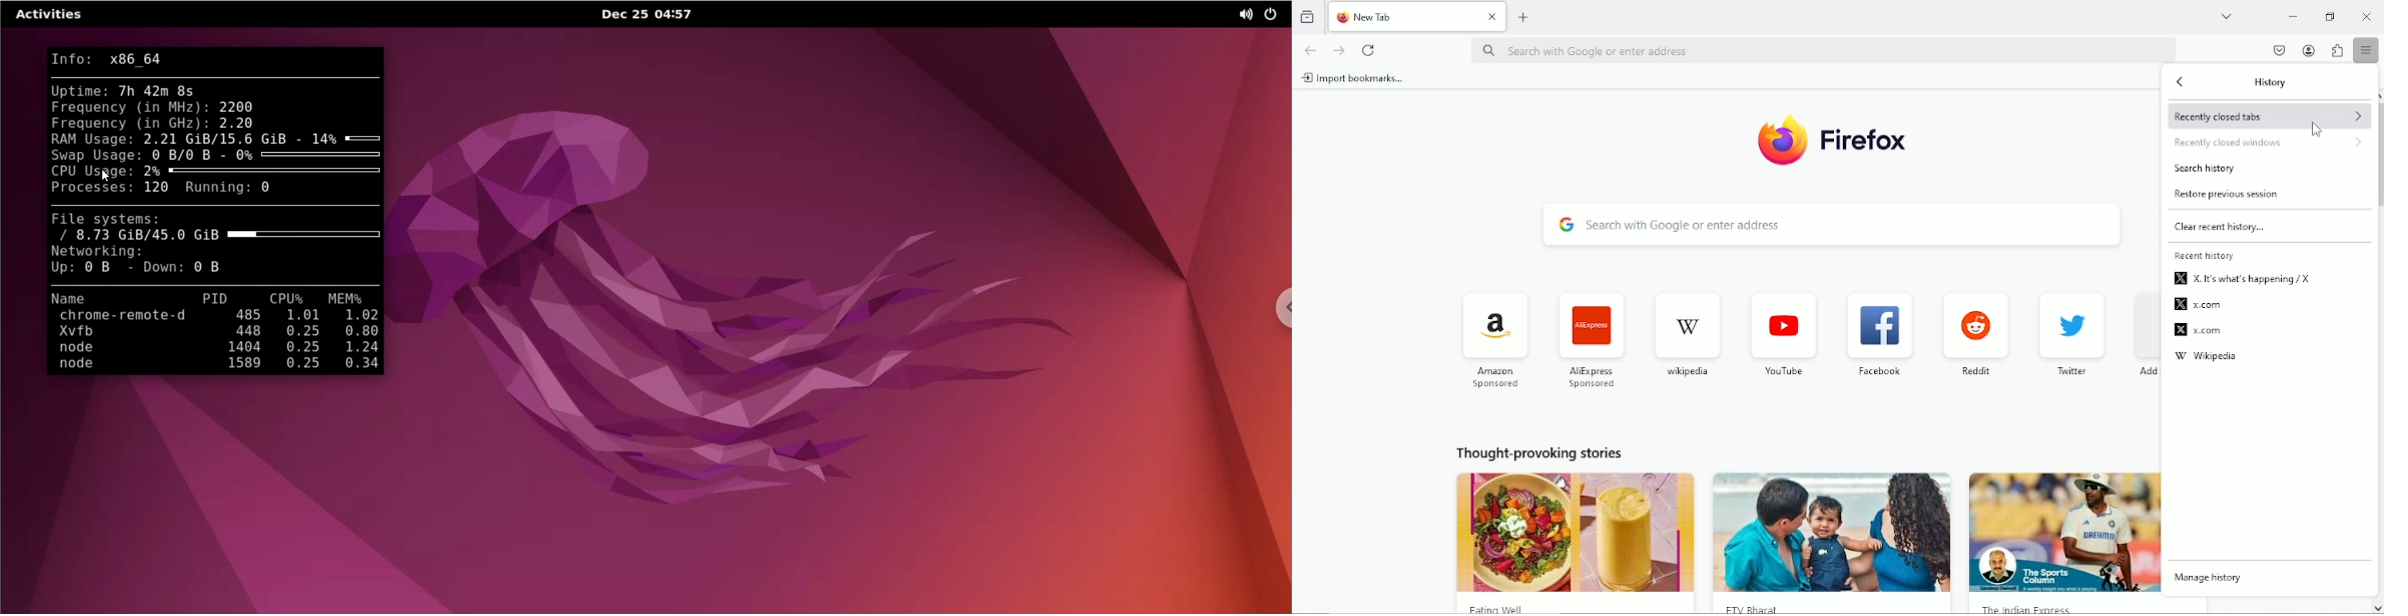 The height and width of the screenshot is (616, 2408). Describe the element at coordinates (1492, 17) in the screenshot. I see `Close` at that location.